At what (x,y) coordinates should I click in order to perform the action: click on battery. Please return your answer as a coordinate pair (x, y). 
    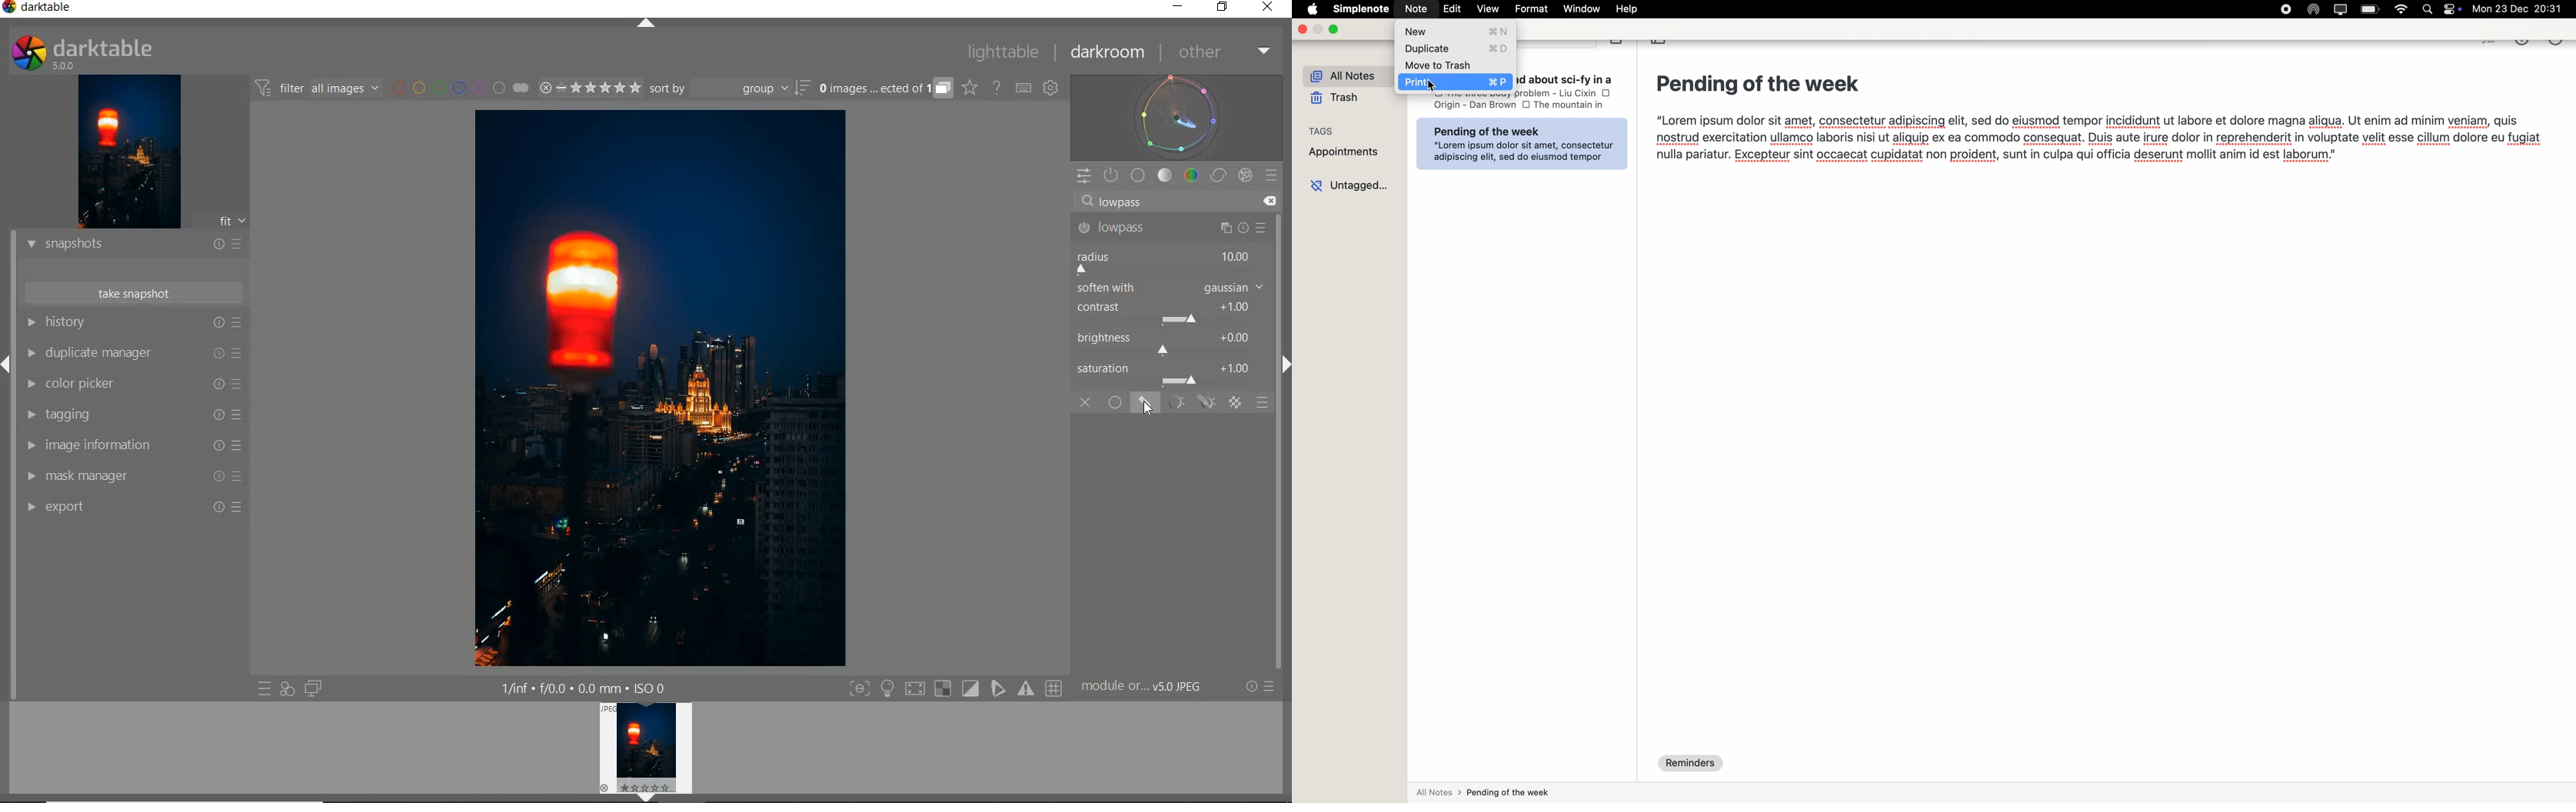
    Looking at the image, I should click on (2372, 9).